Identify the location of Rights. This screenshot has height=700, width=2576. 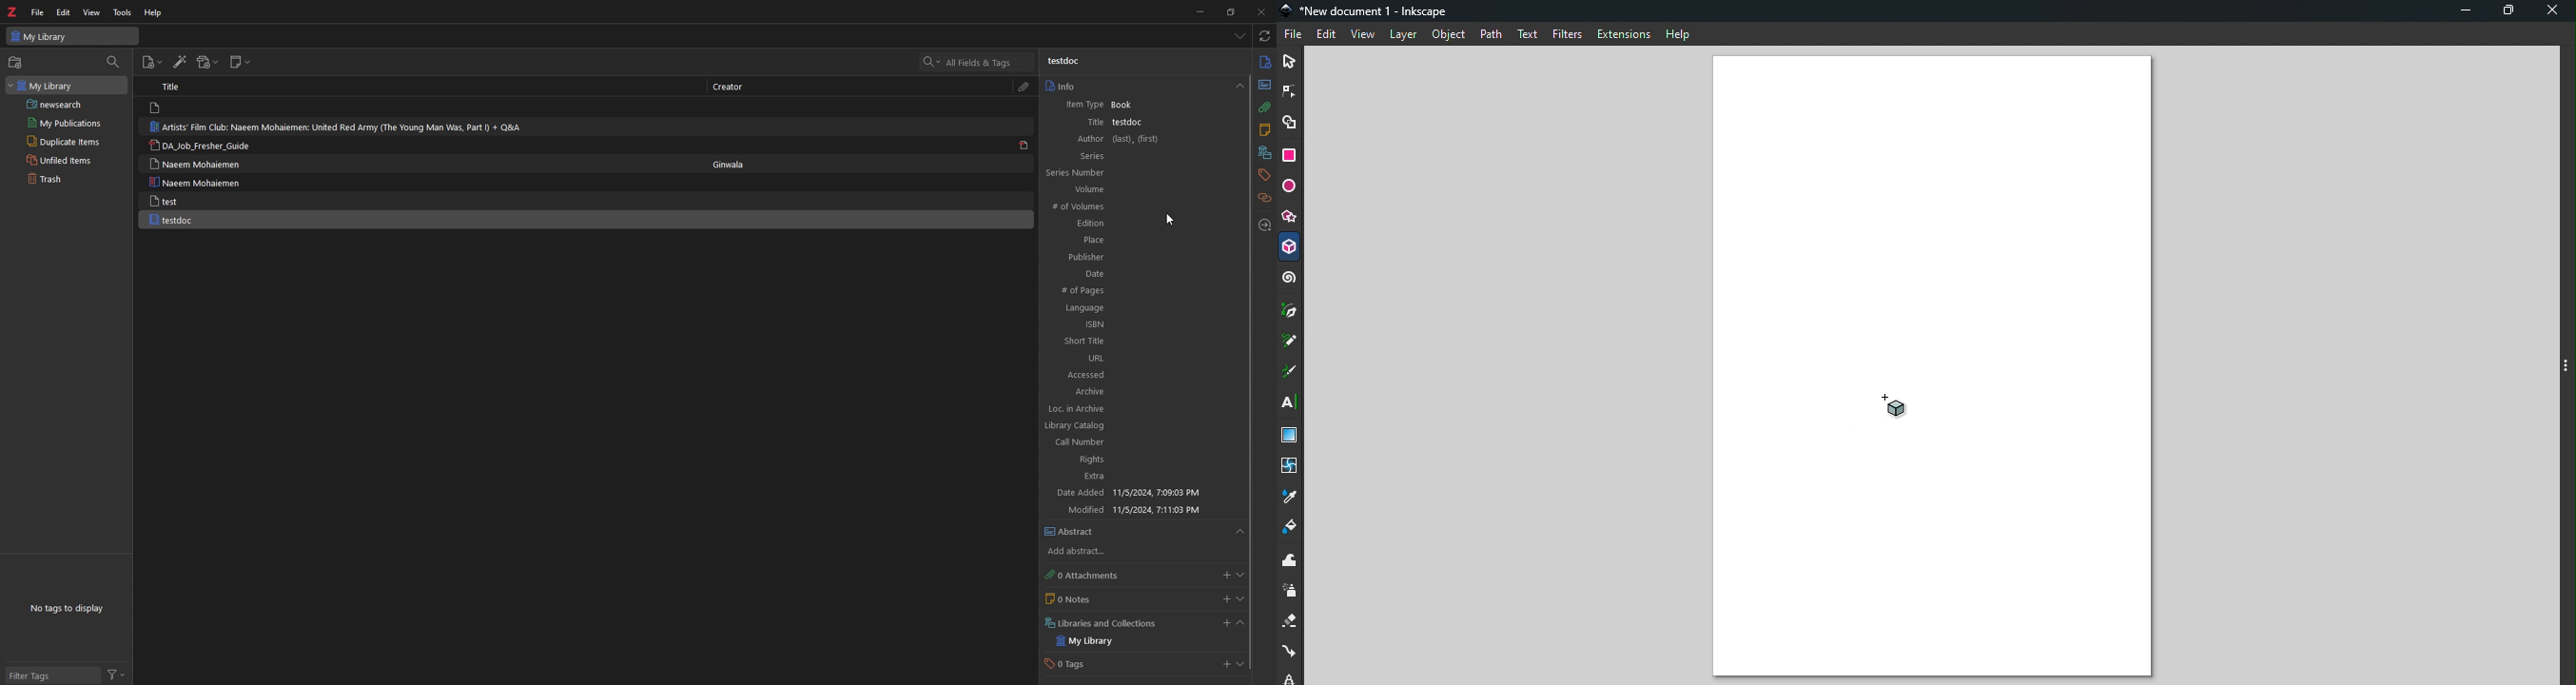
(1092, 460).